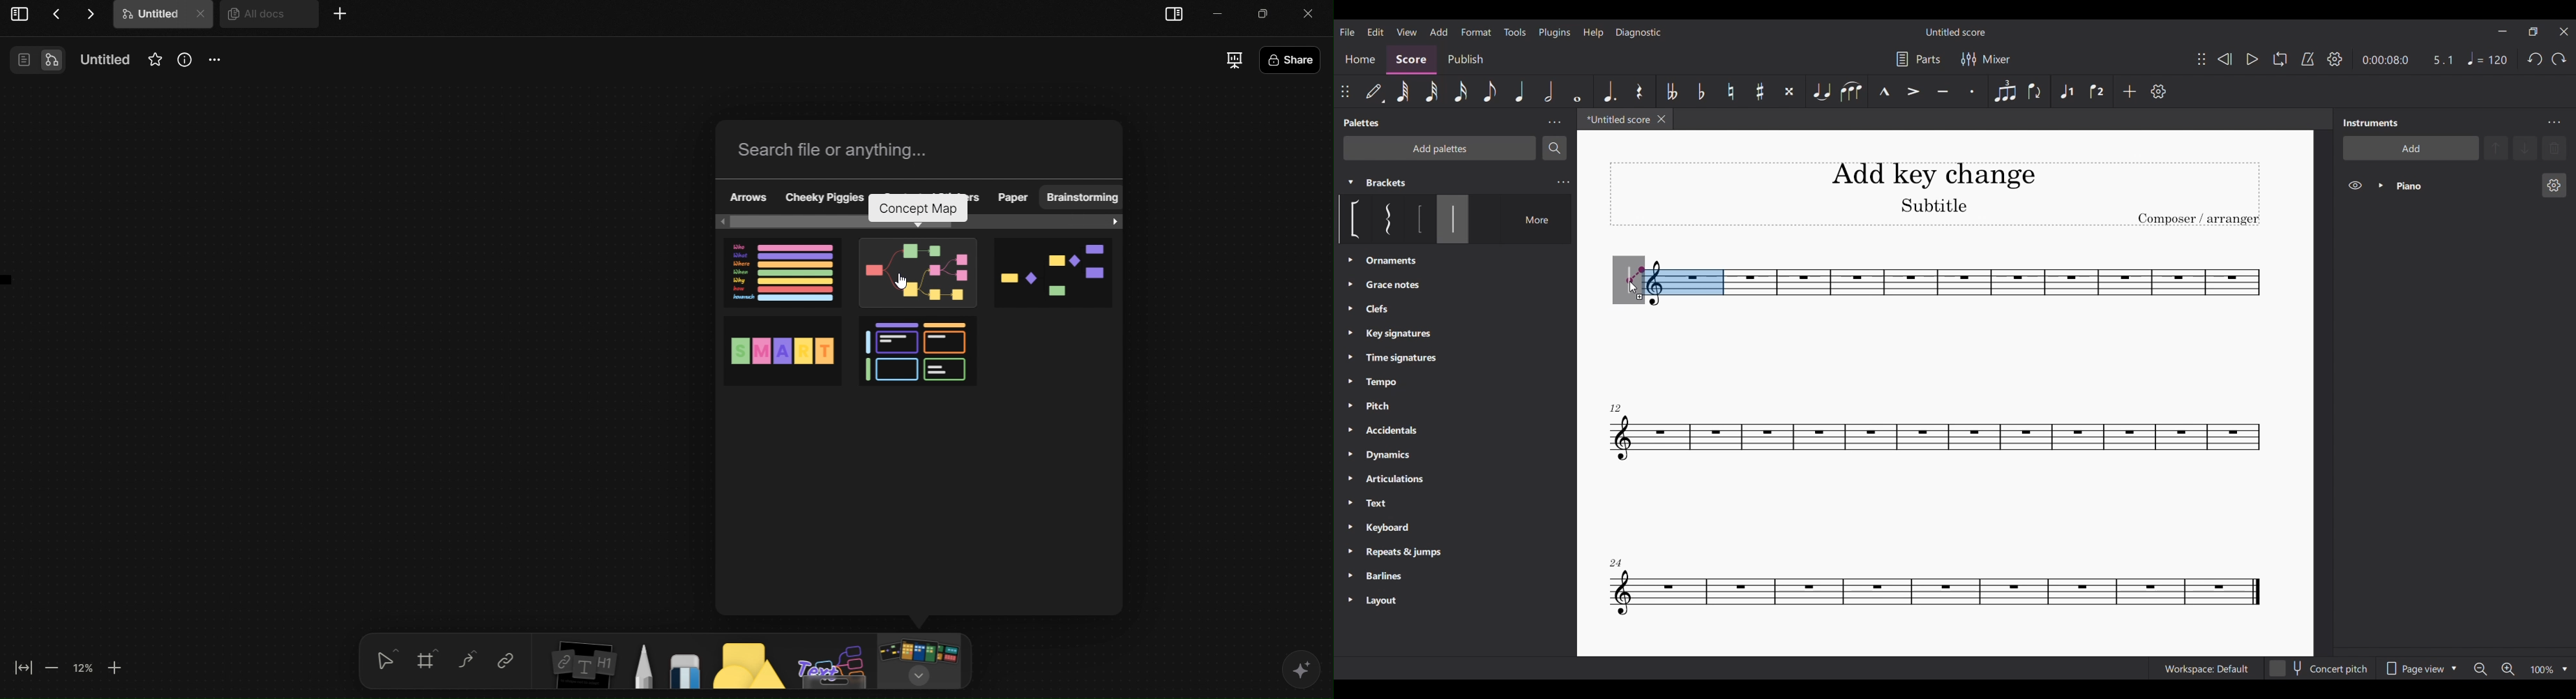 Image resolution: width=2576 pixels, height=700 pixels. I want to click on Mind Map template, so click(919, 276).